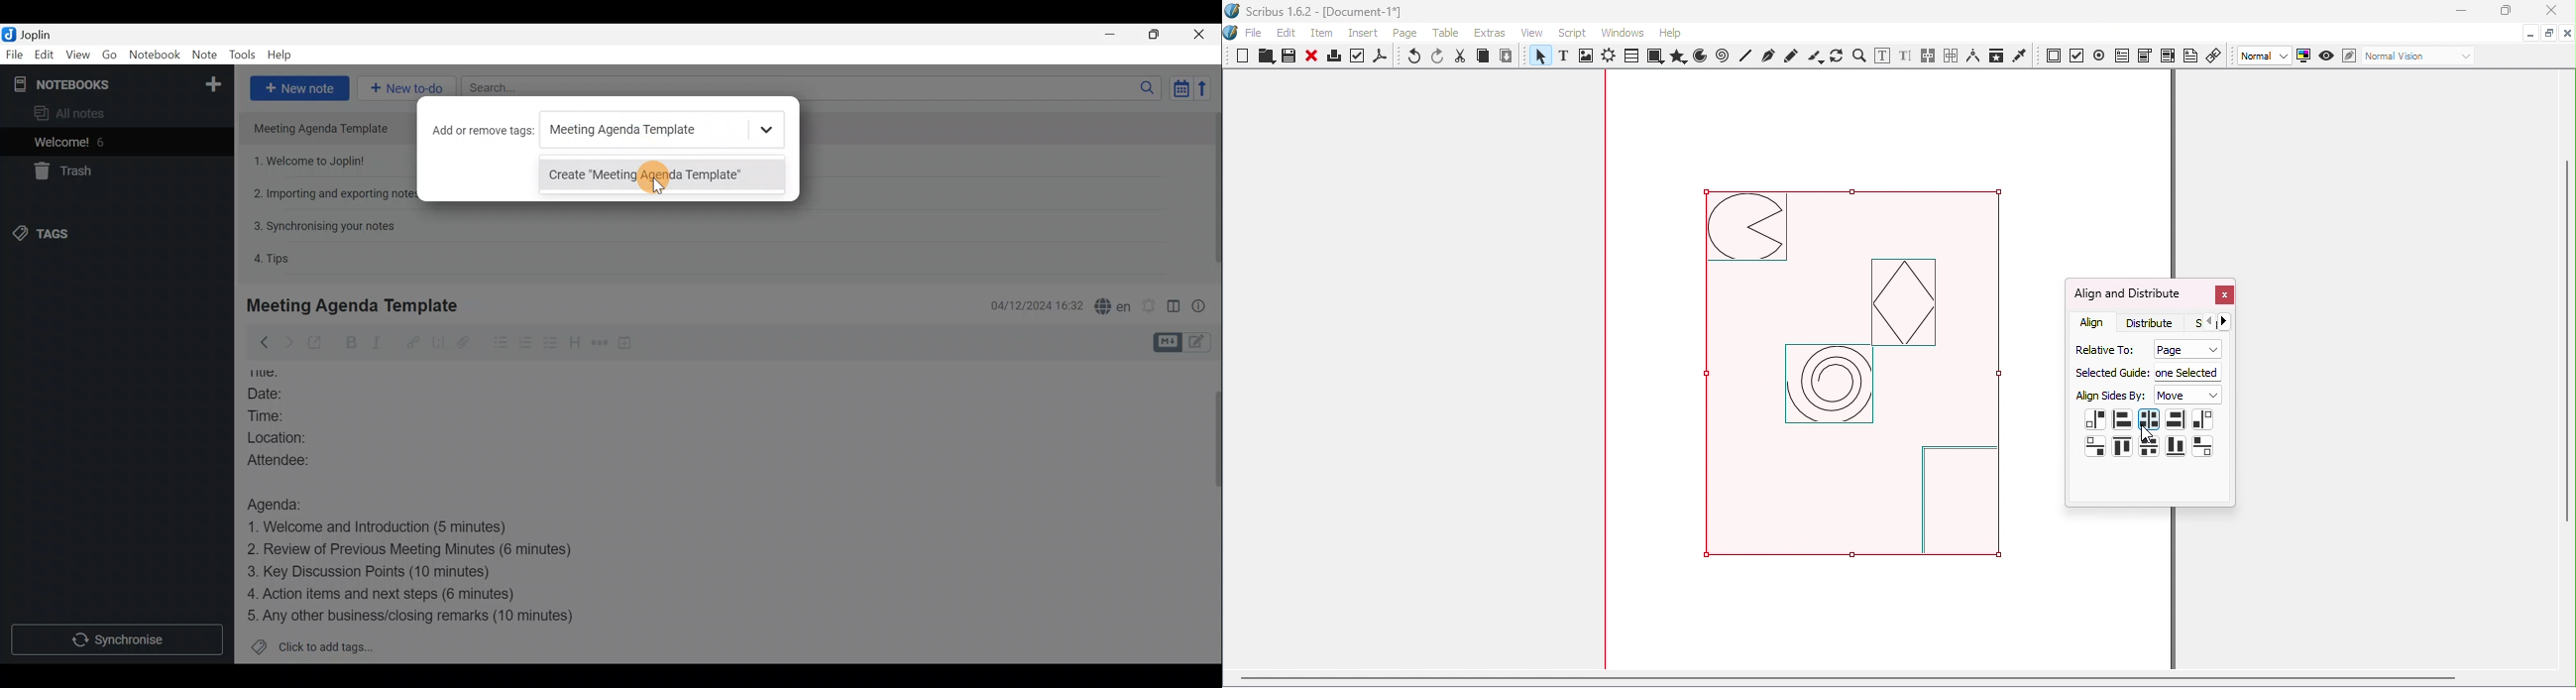  I want to click on Windows, so click(1623, 33).